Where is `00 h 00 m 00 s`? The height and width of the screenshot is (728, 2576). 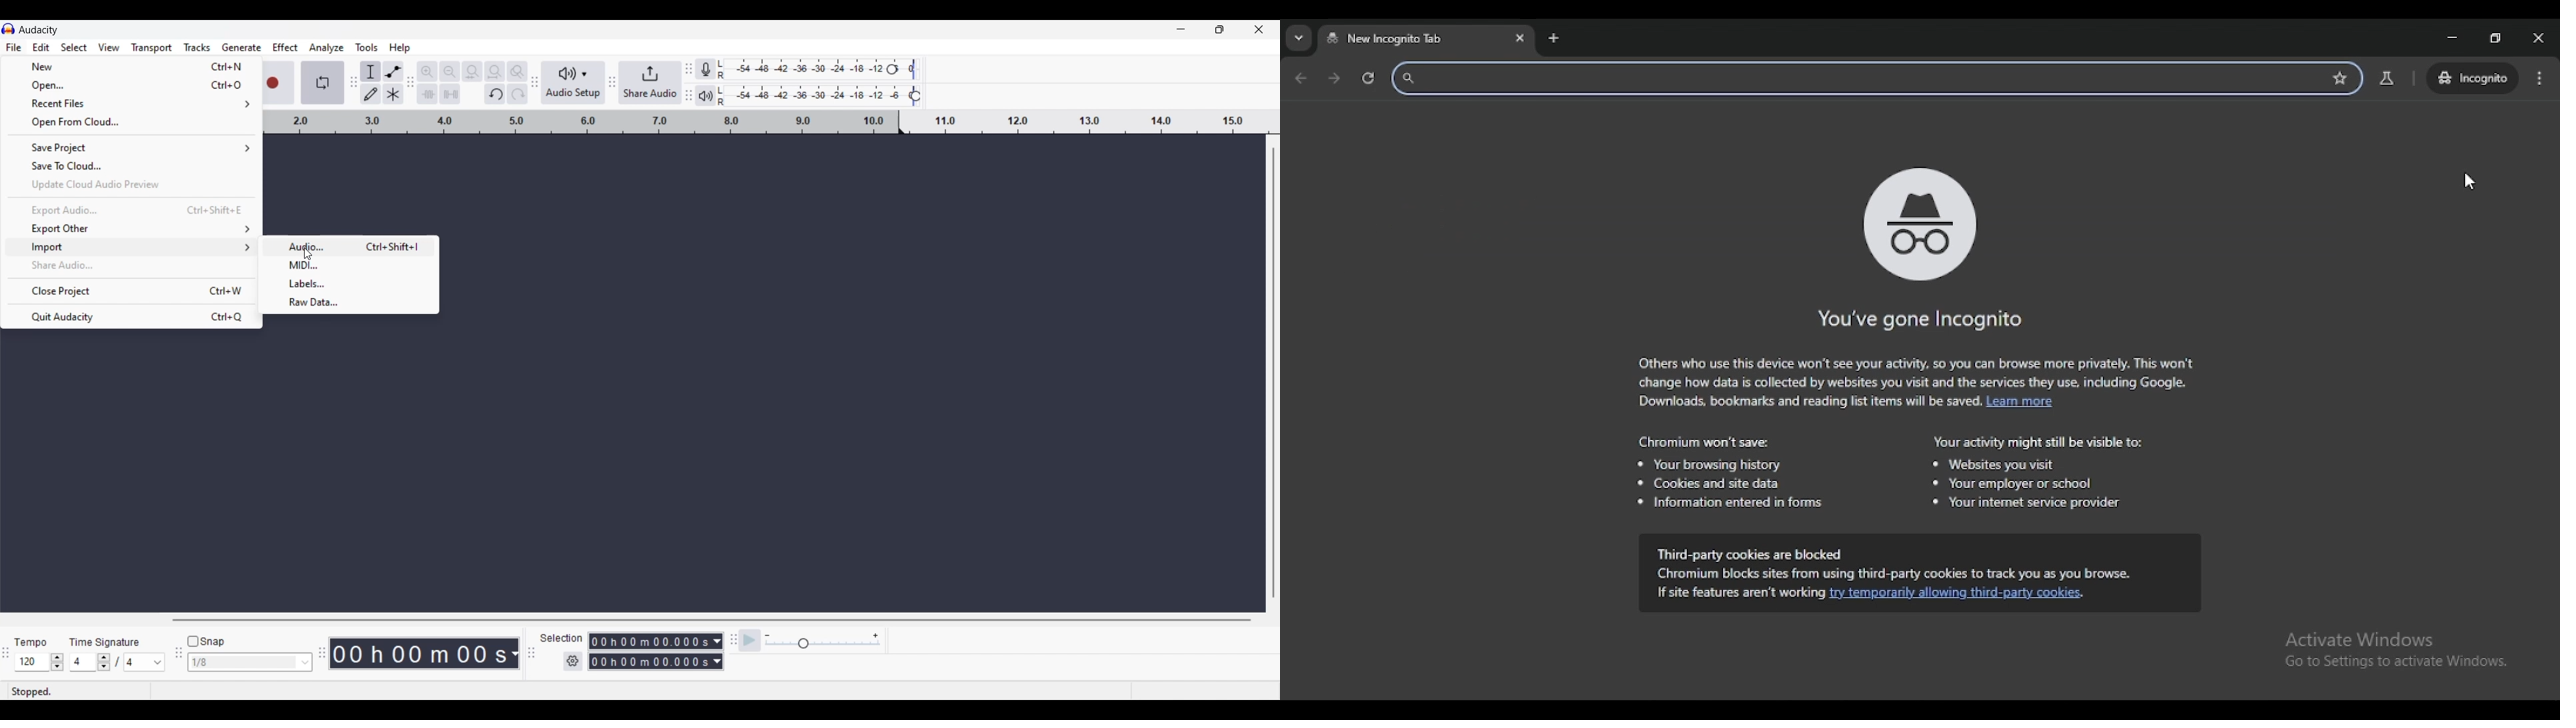 00 h 00 m 00 s is located at coordinates (427, 654).